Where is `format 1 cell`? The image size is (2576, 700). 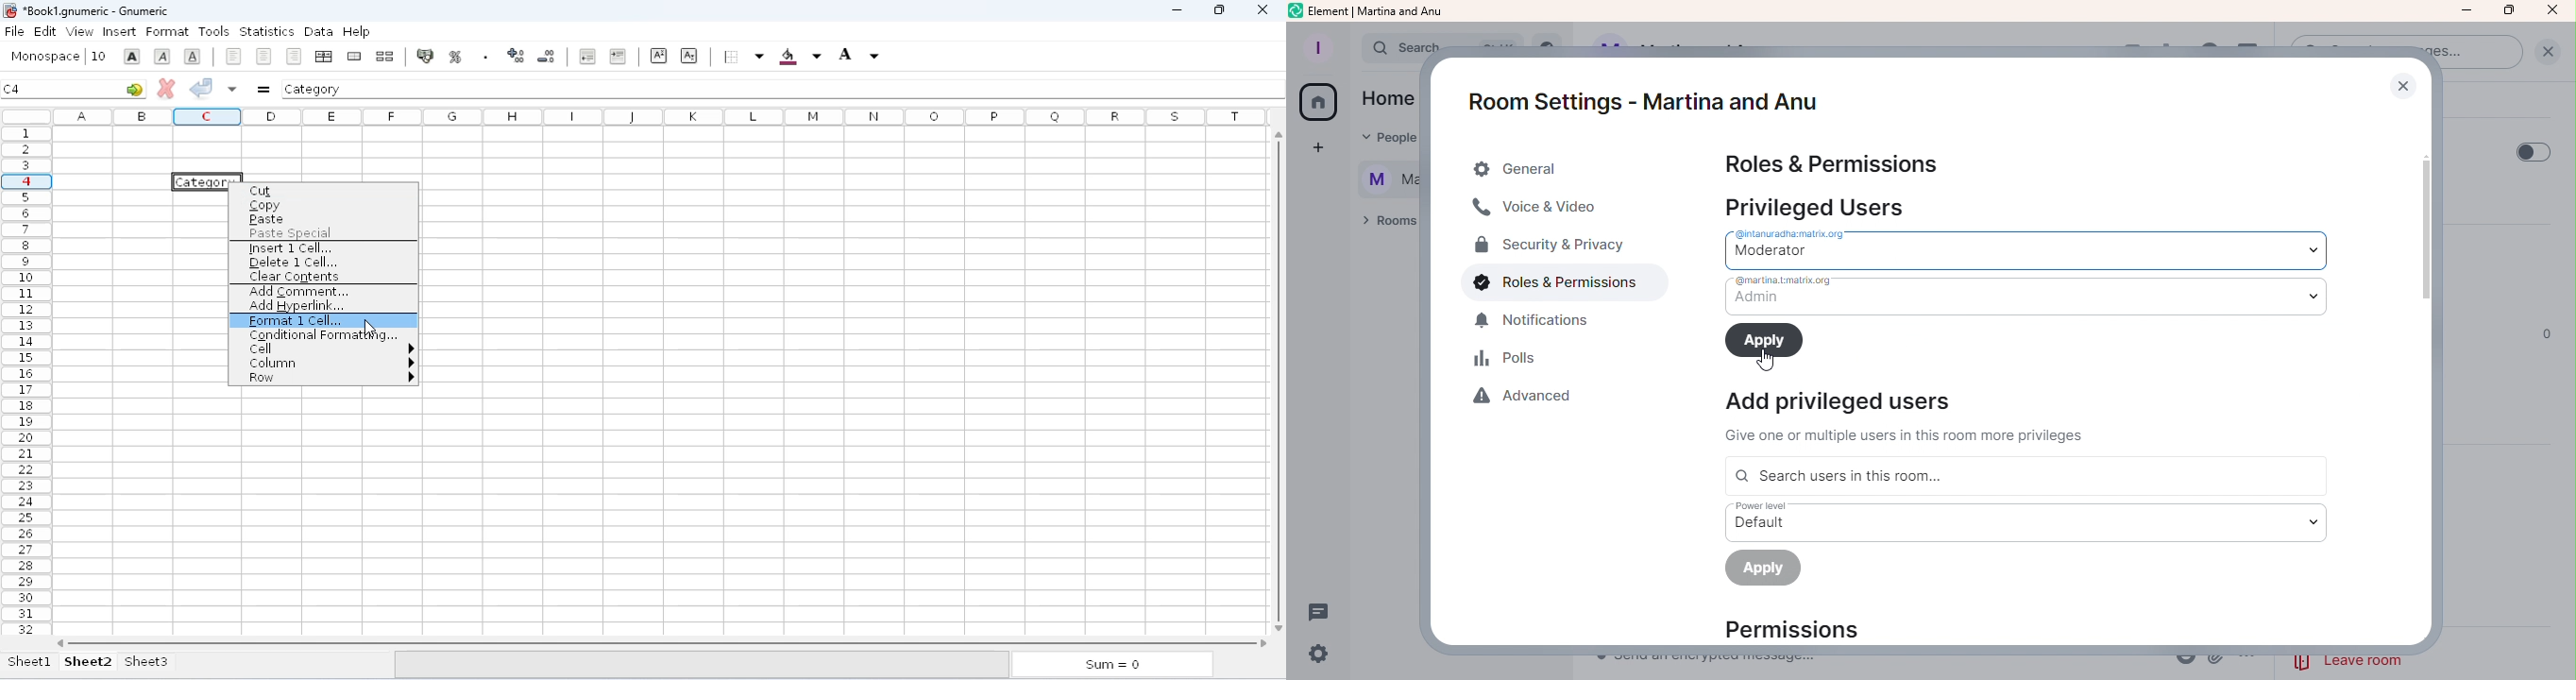 format 1 cell is located at coordinates (323, 321).